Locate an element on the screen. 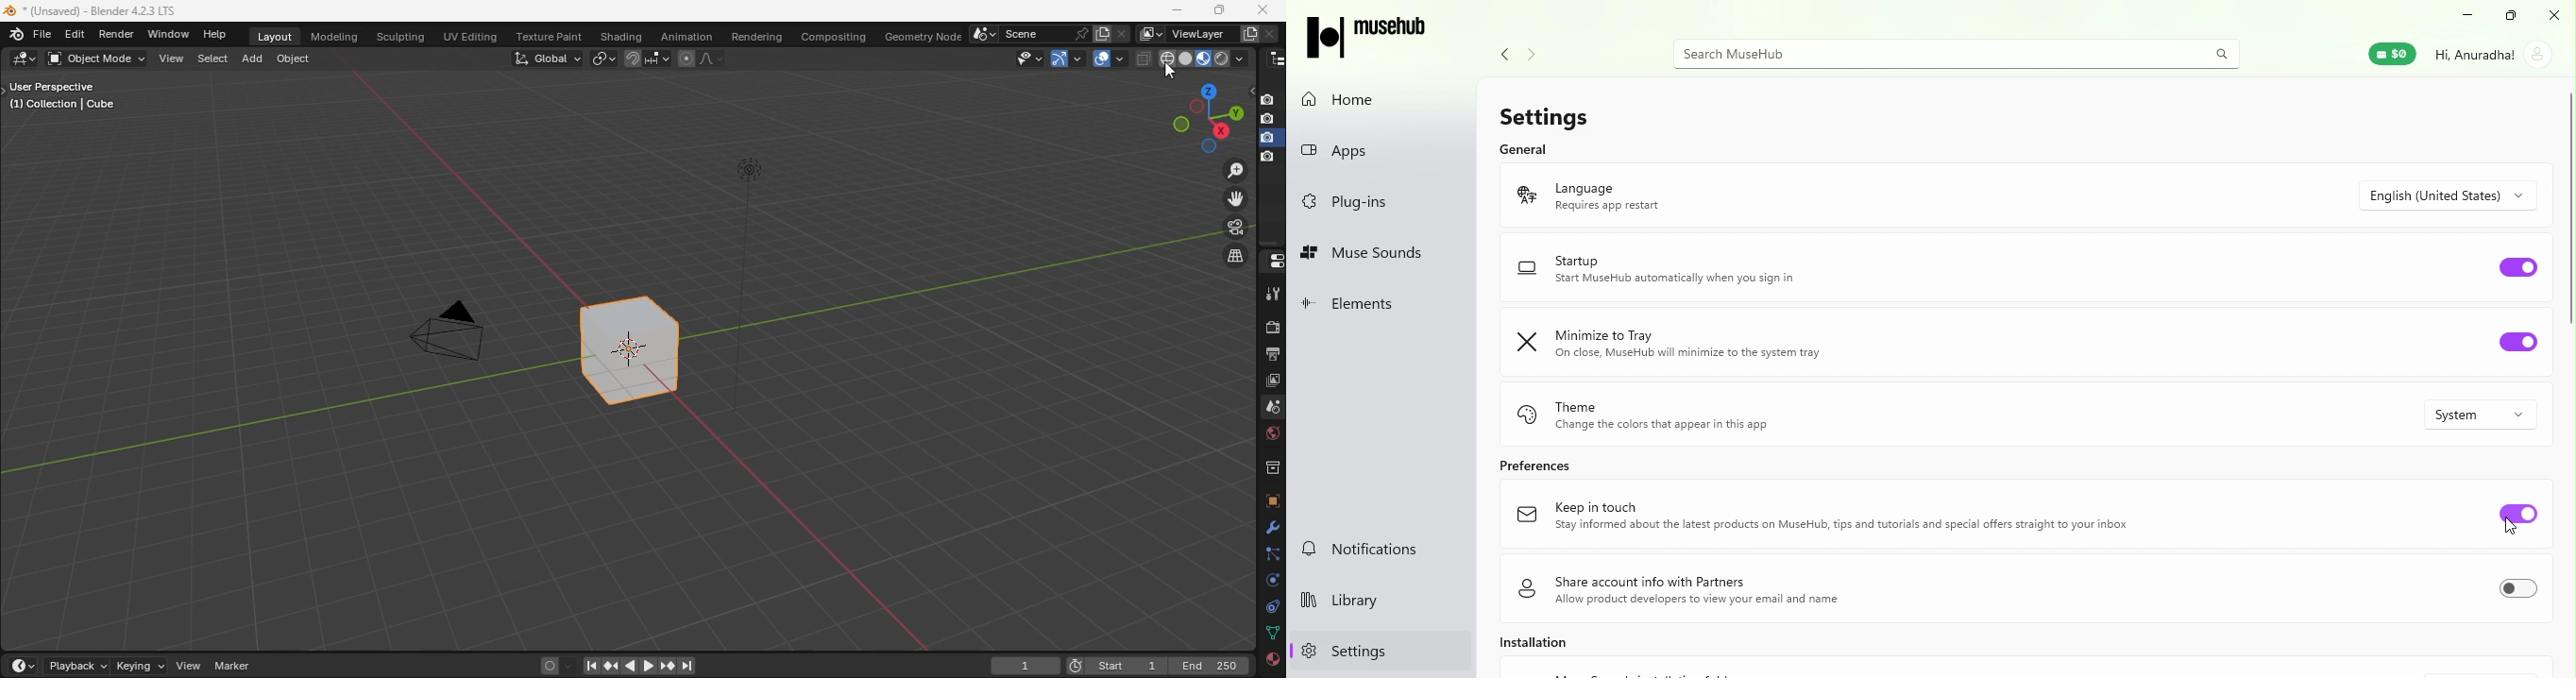 This screenshot has height=700, width=2576. Notifications is located at coordinates (1381, 549).